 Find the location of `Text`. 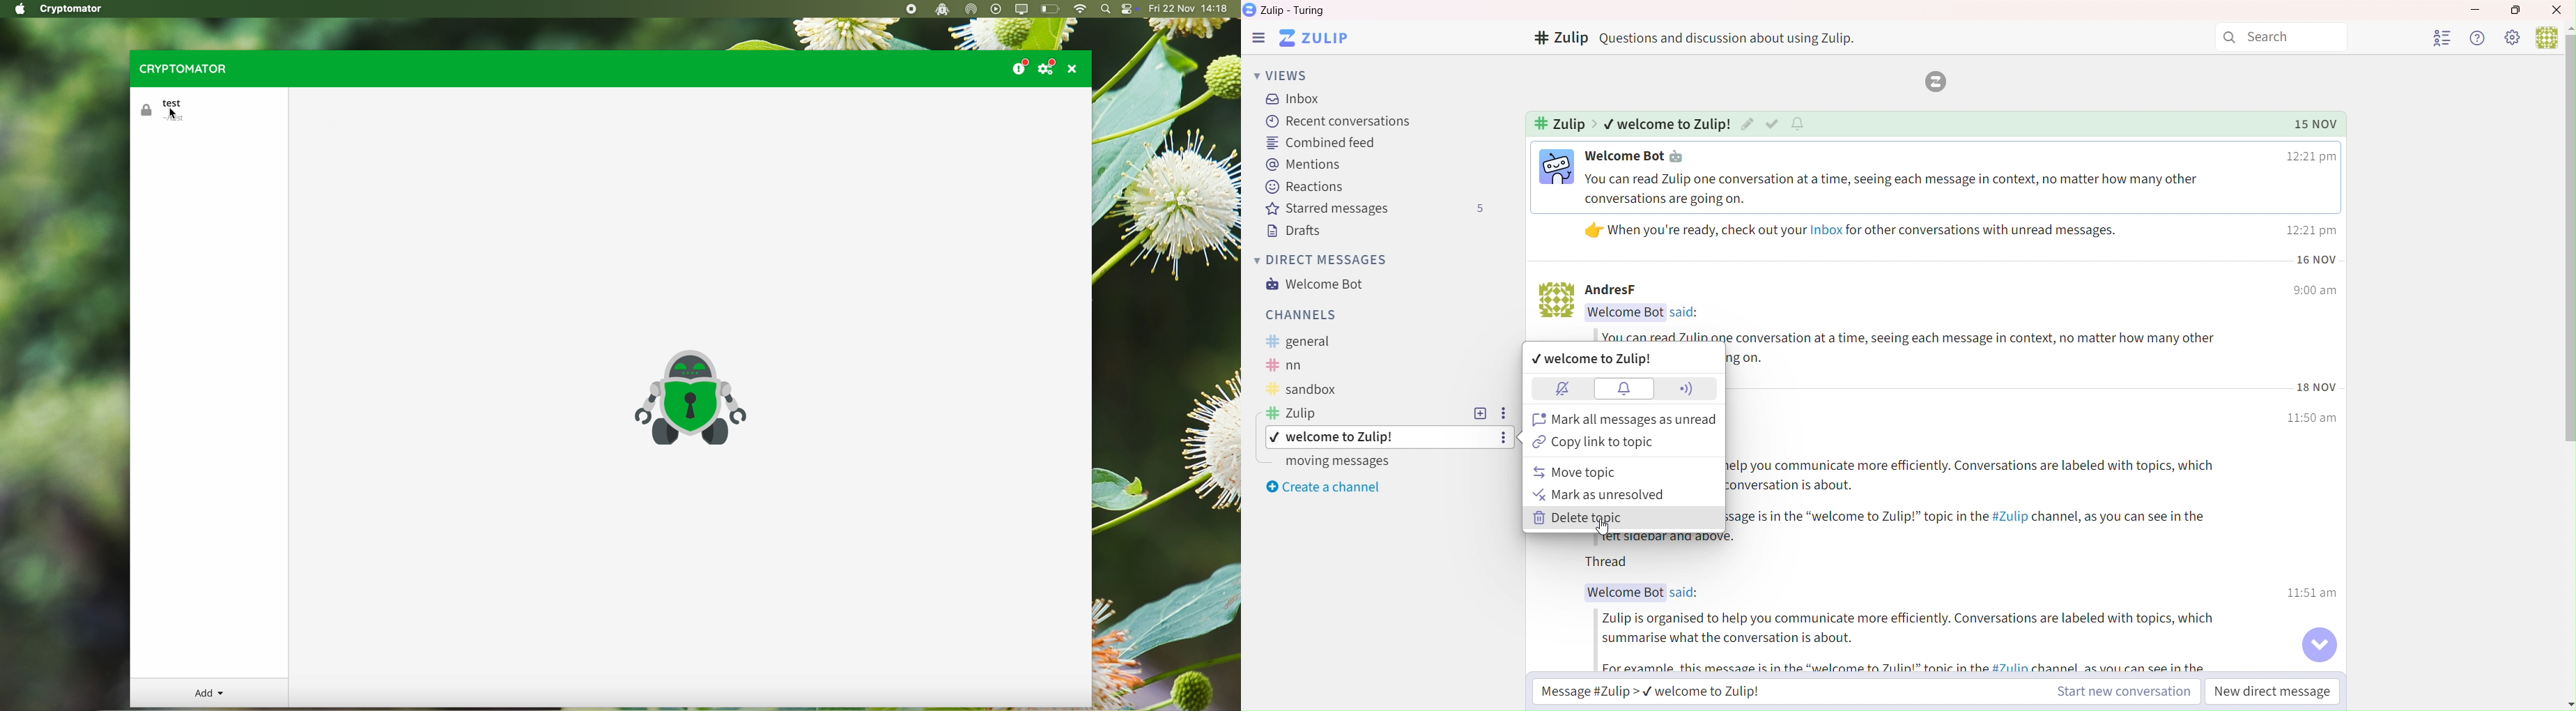

Text is located at coordinates (1687, 313).